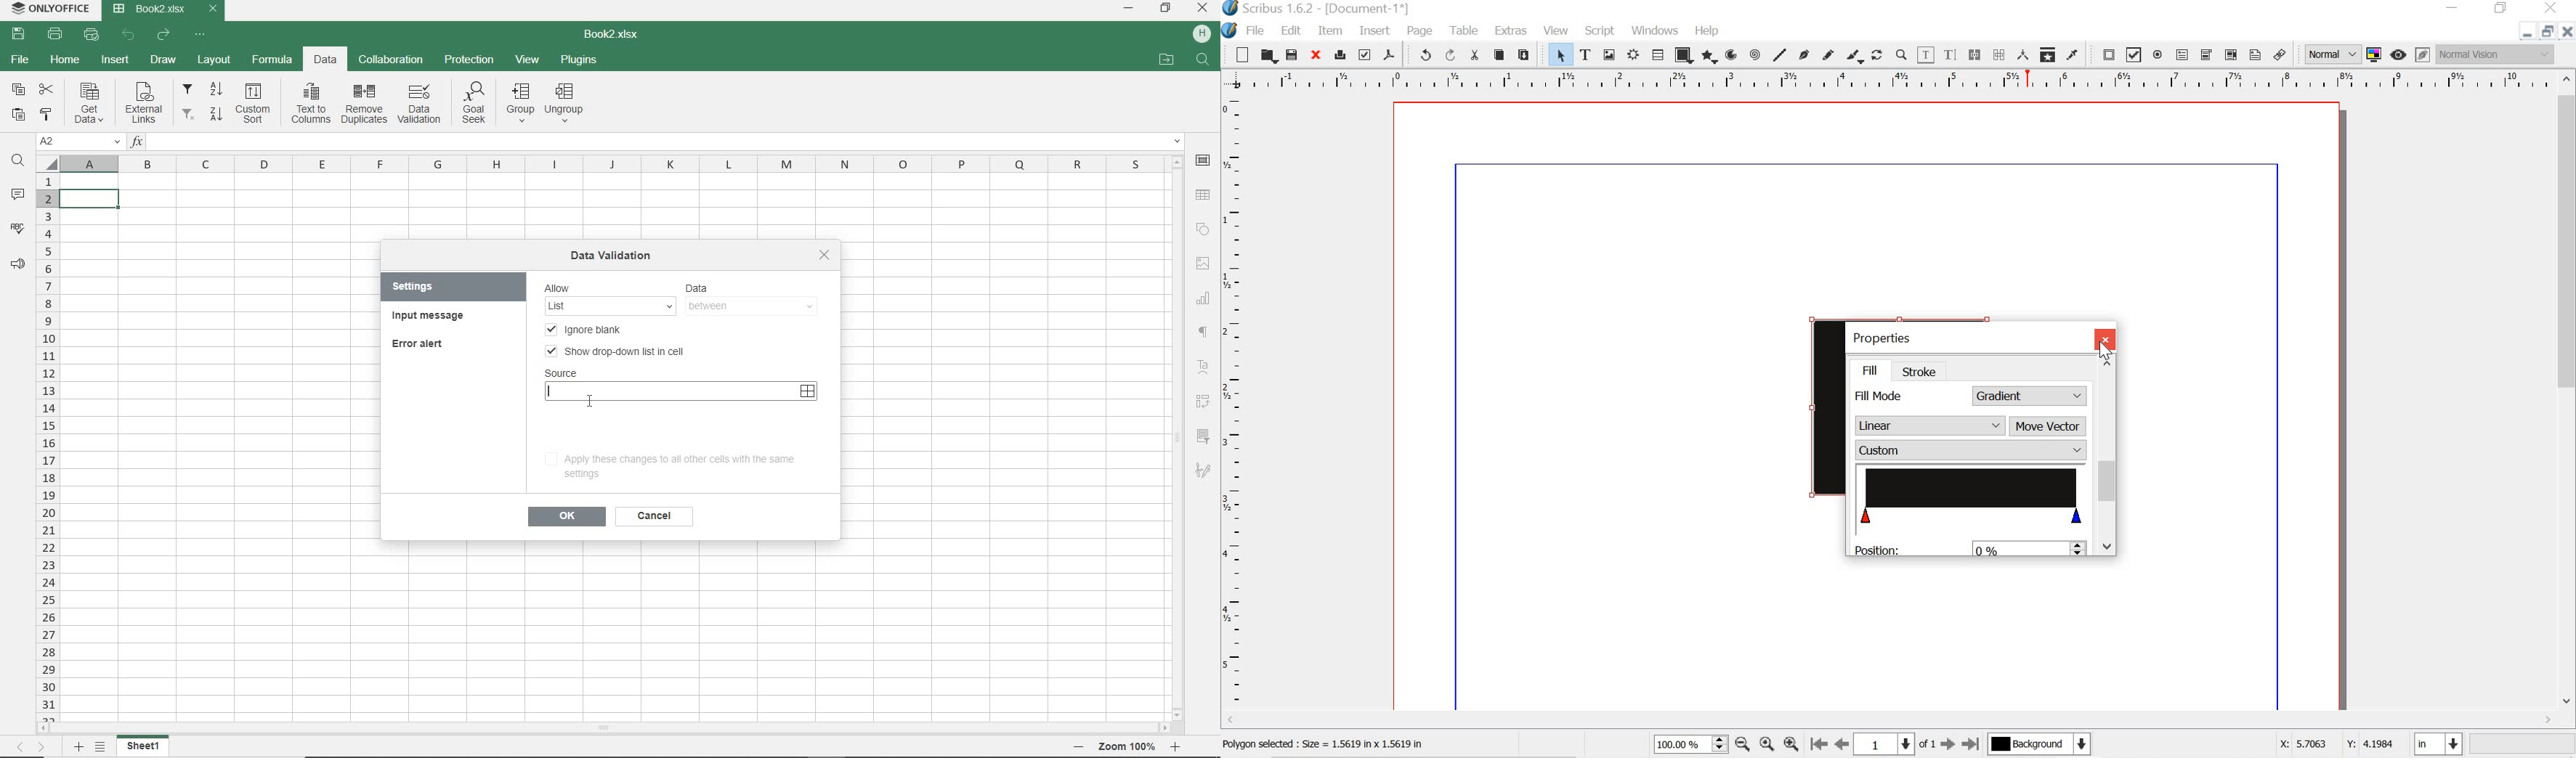 Image resolution: width=2576 pixels, height=784 pixels. I want to click on scrollbar, so click(2566, 393).